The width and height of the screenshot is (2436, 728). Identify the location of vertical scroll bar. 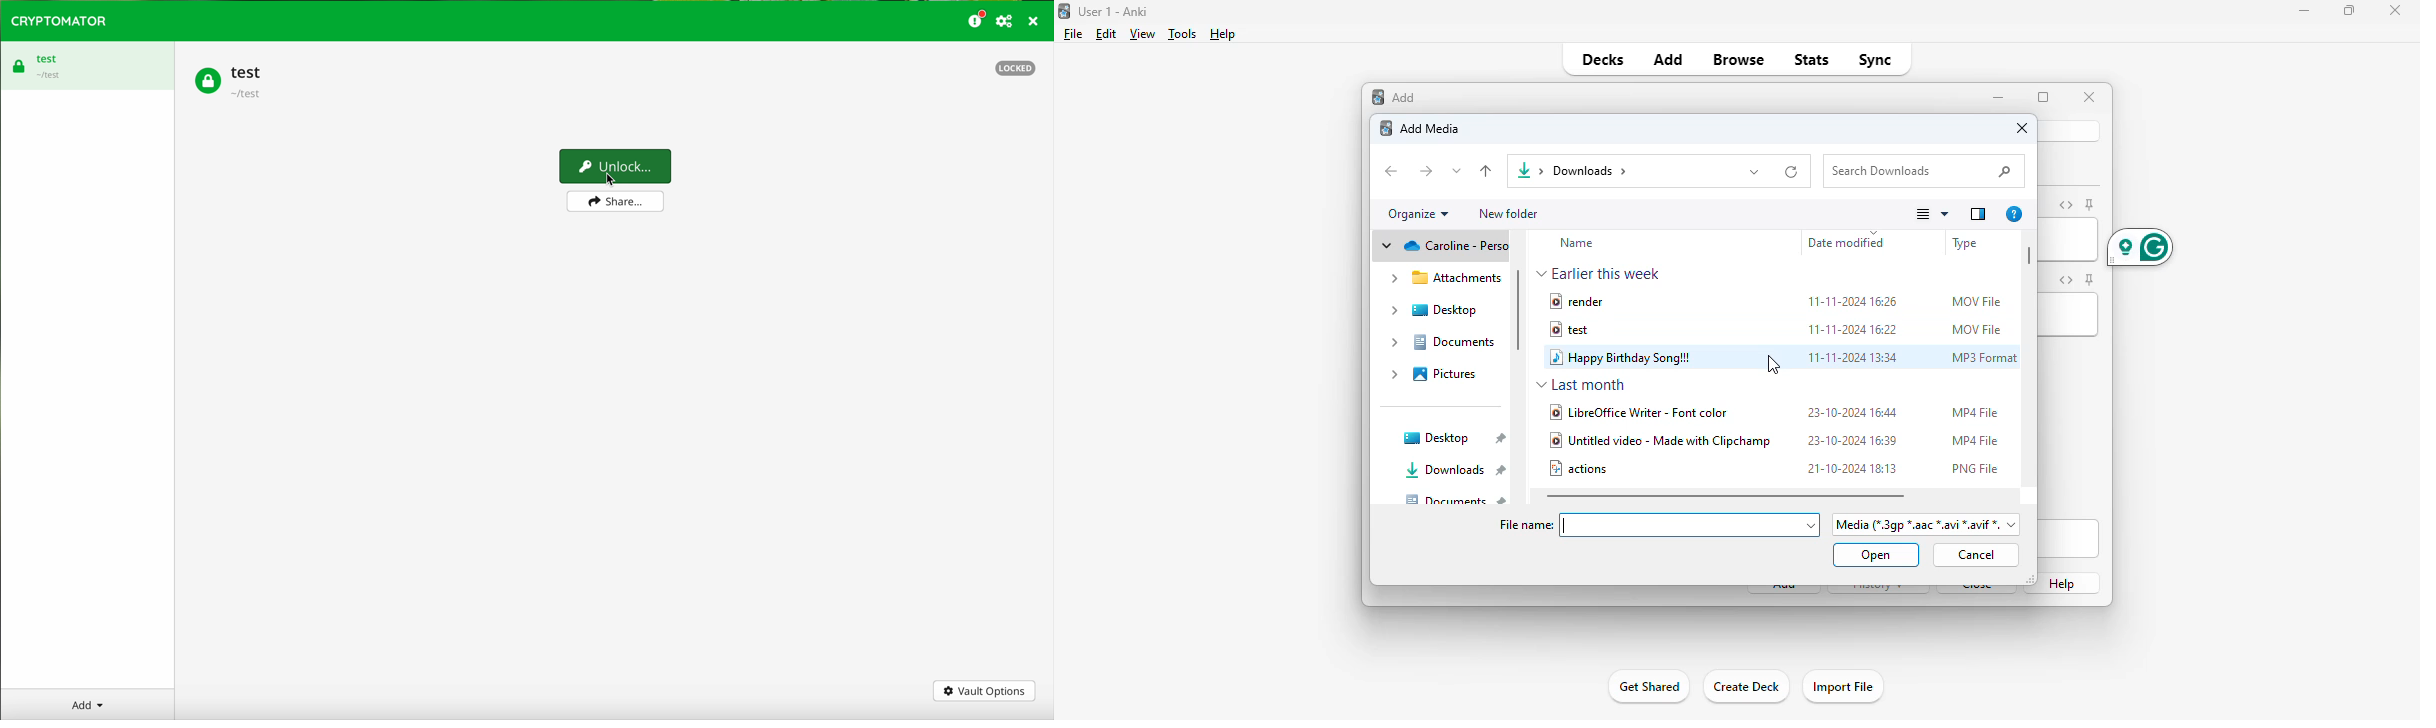
(1519, 309).